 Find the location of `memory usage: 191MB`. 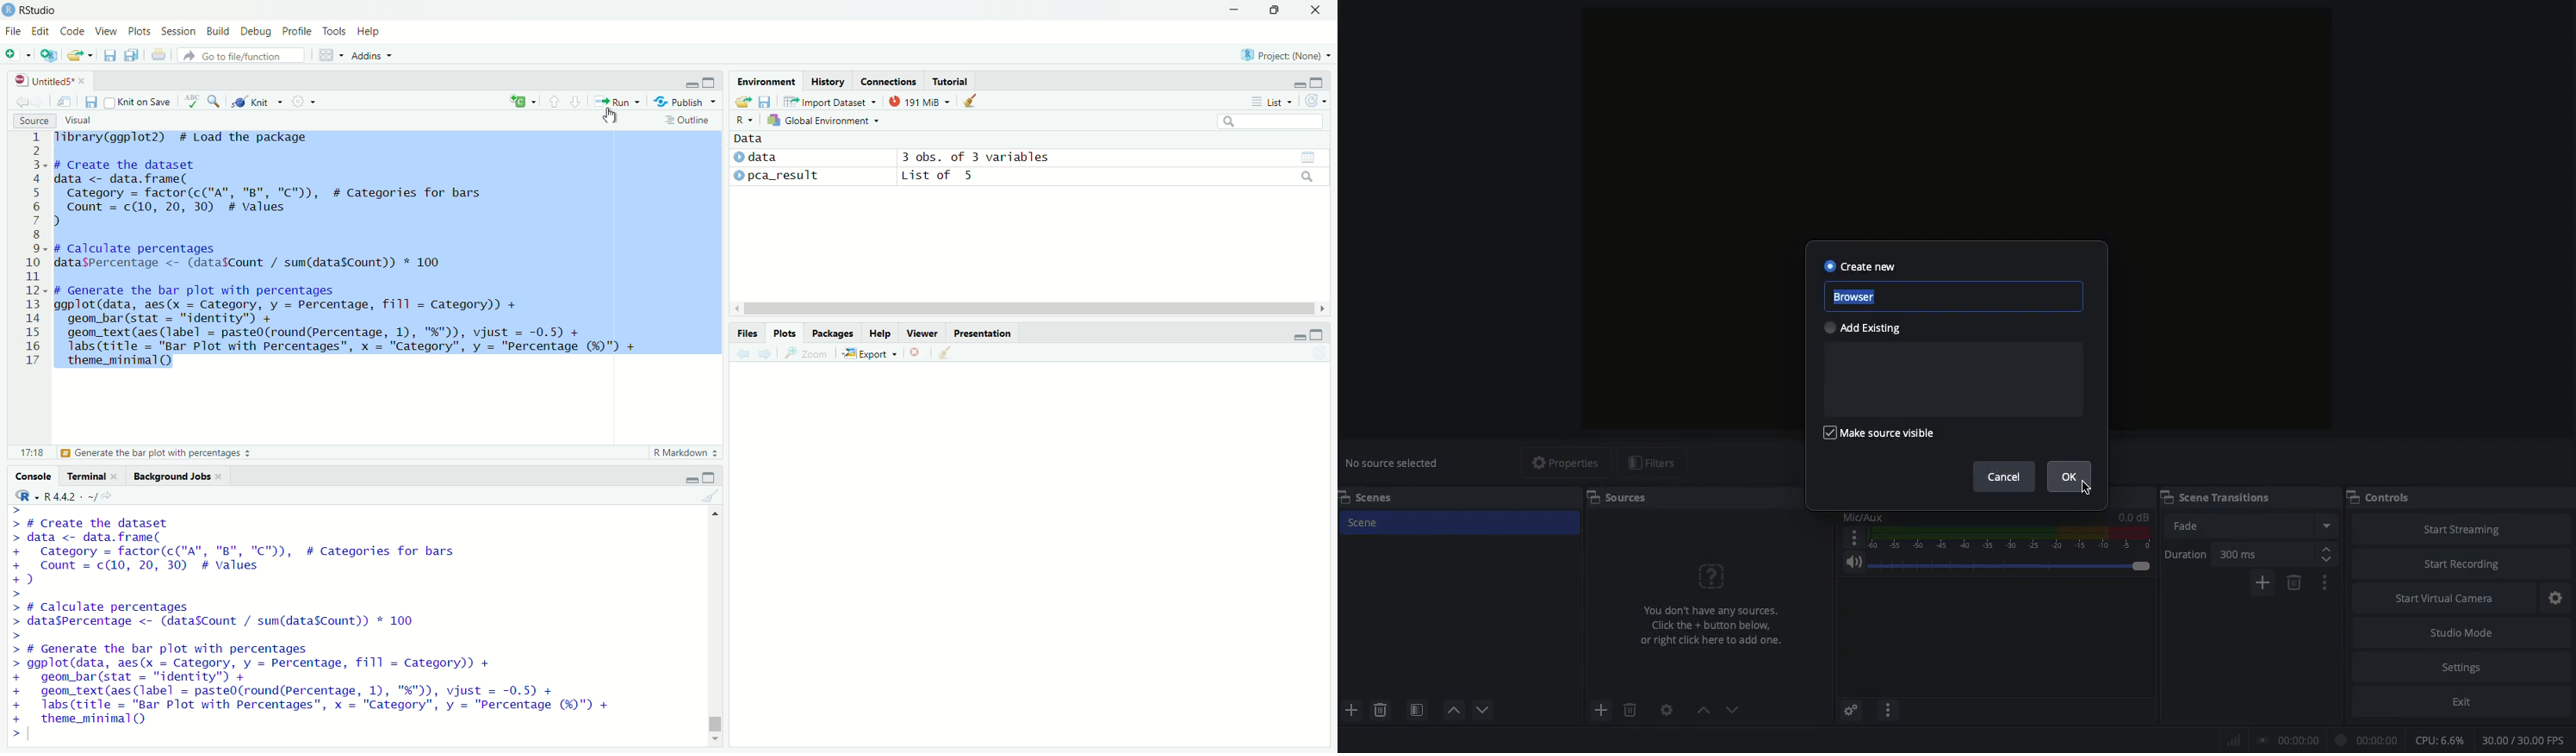

memory usage: 191MB is located at coordinates (922, 100).